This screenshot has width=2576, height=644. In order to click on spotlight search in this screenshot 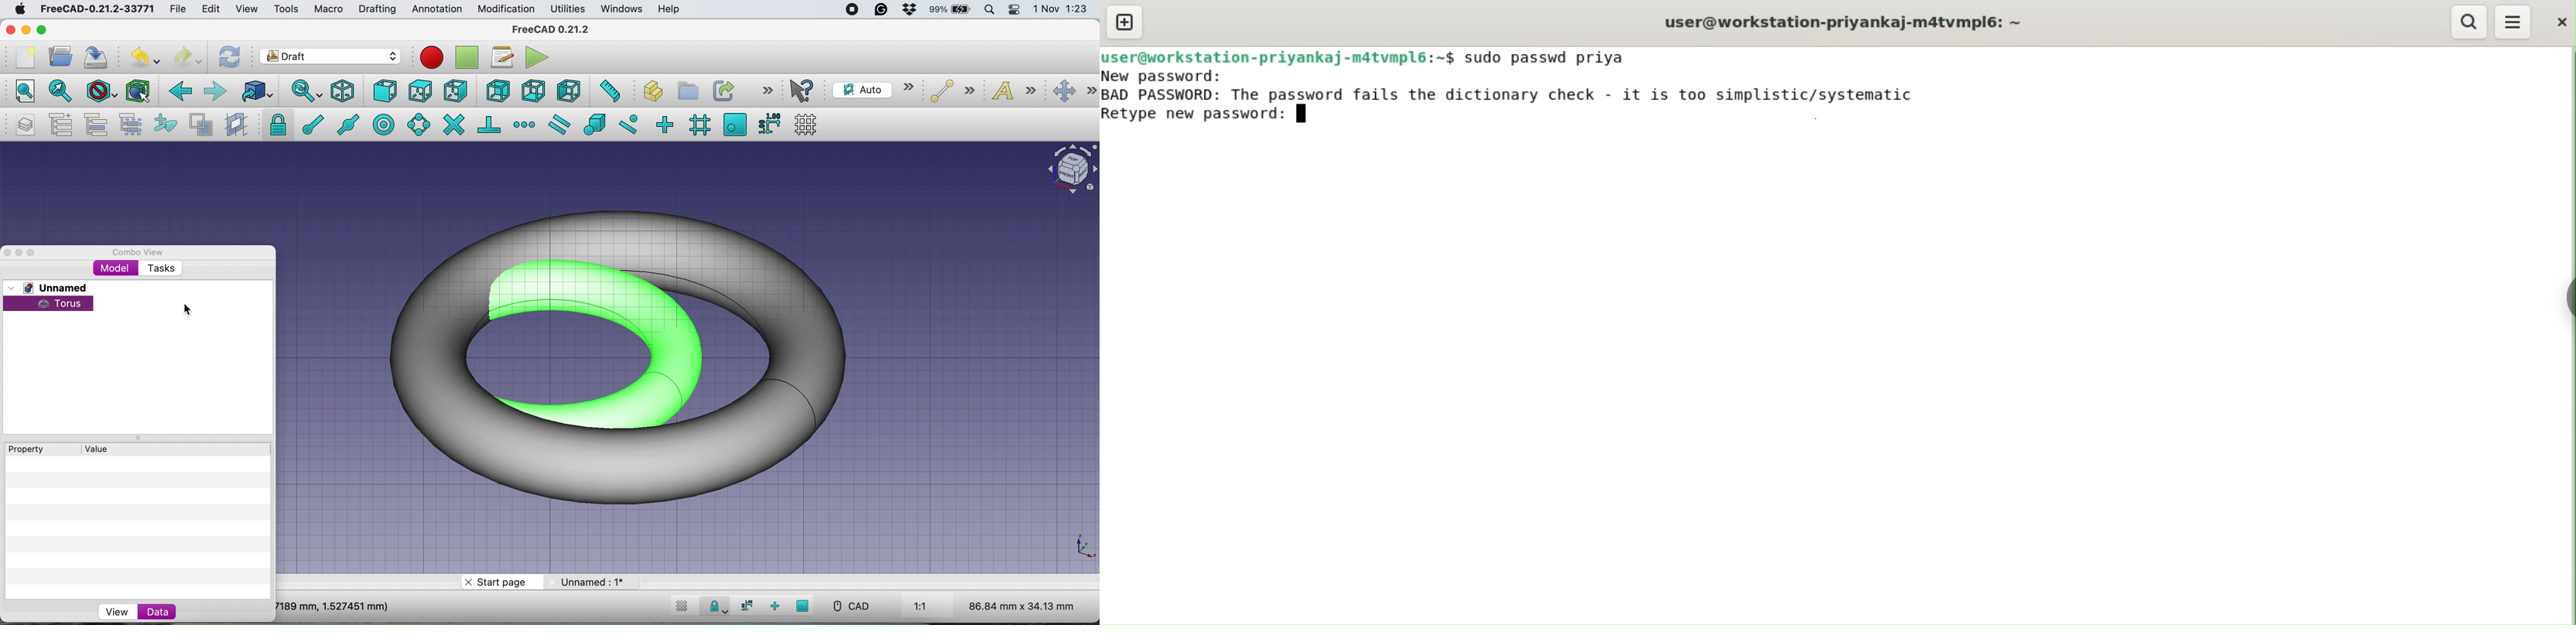, I will do `click(991, 8)`.